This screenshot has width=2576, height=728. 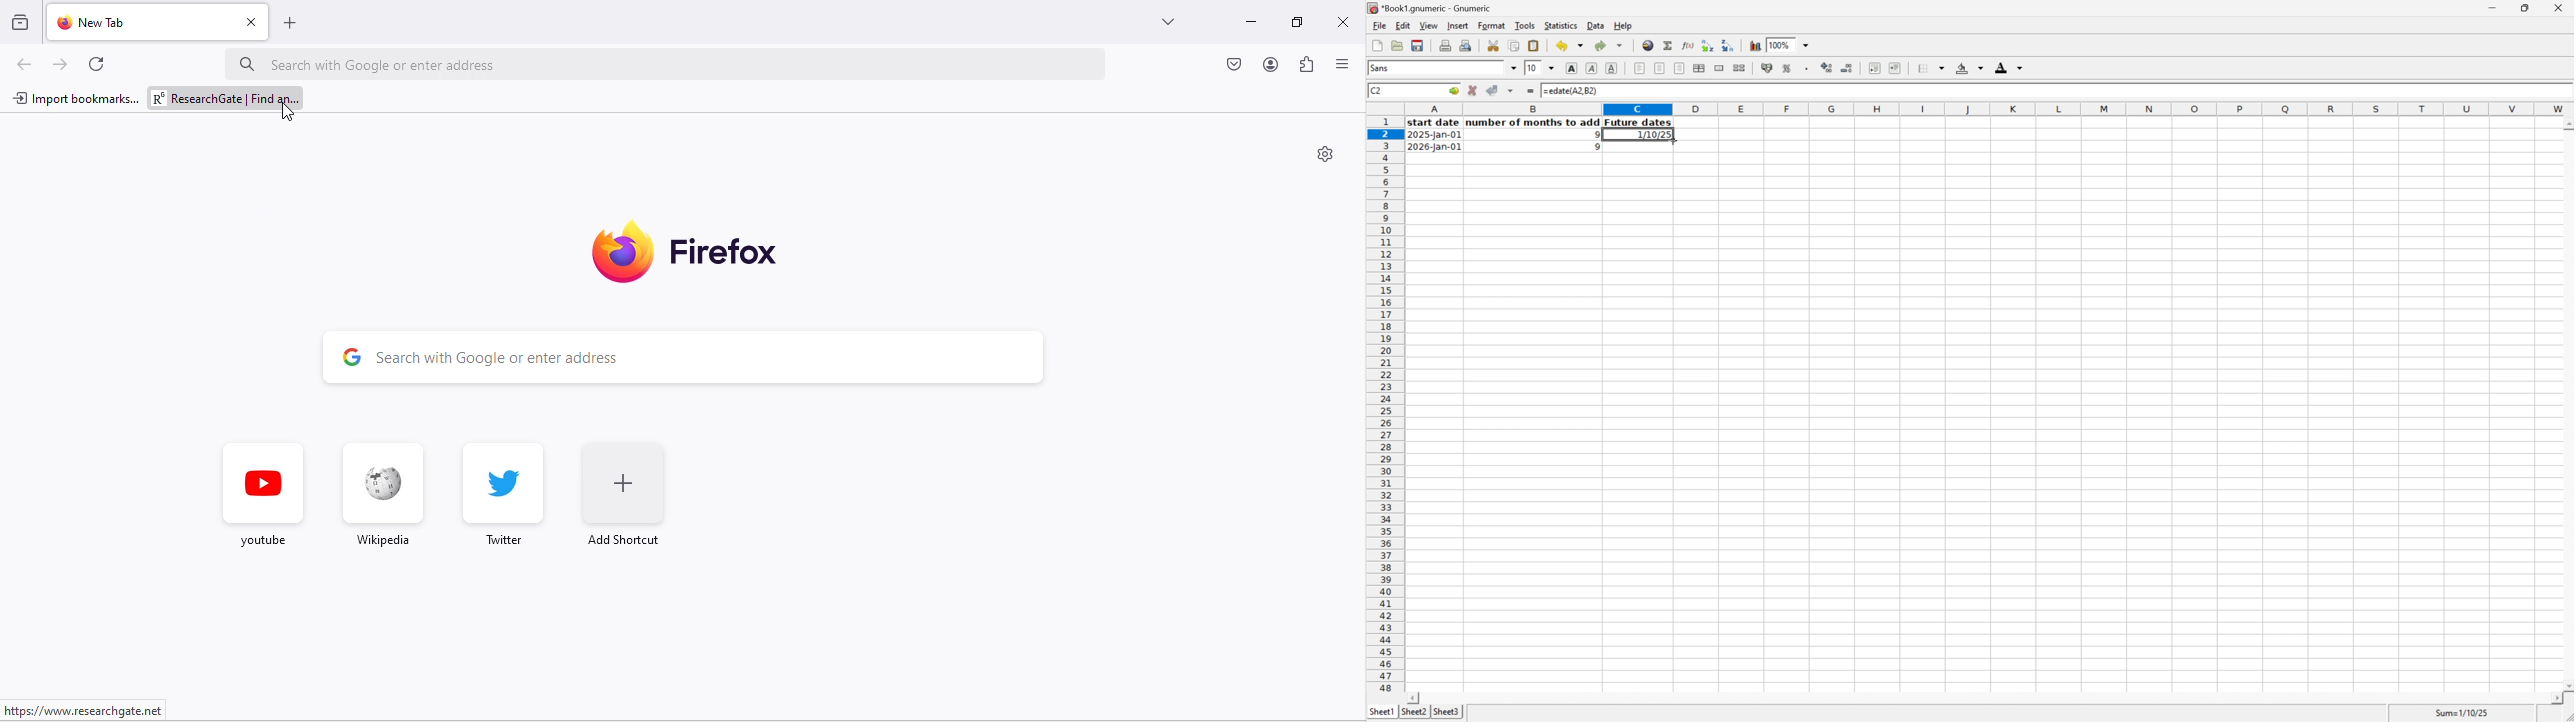 What do you see at coordinates (381, 502) in the screenshot?
I see `Wikipedia` at bounding box center [381, 502].